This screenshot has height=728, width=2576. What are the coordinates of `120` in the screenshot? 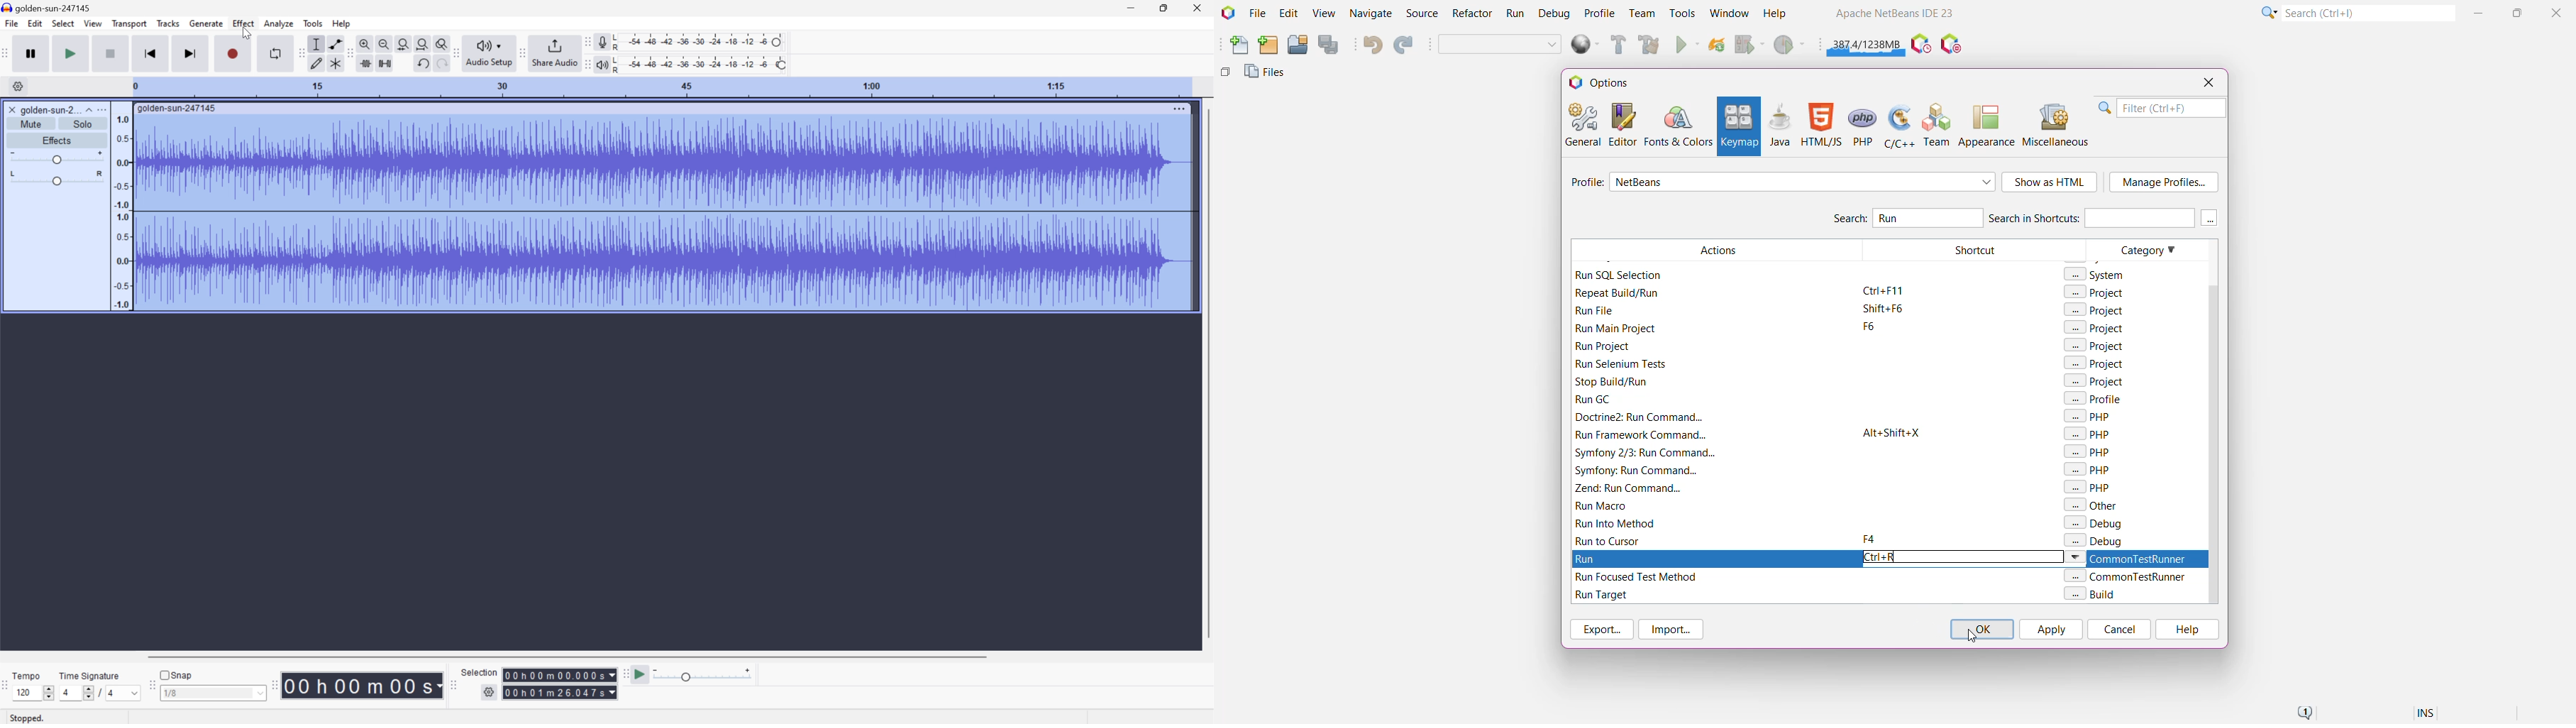 It's located at (28, 693).